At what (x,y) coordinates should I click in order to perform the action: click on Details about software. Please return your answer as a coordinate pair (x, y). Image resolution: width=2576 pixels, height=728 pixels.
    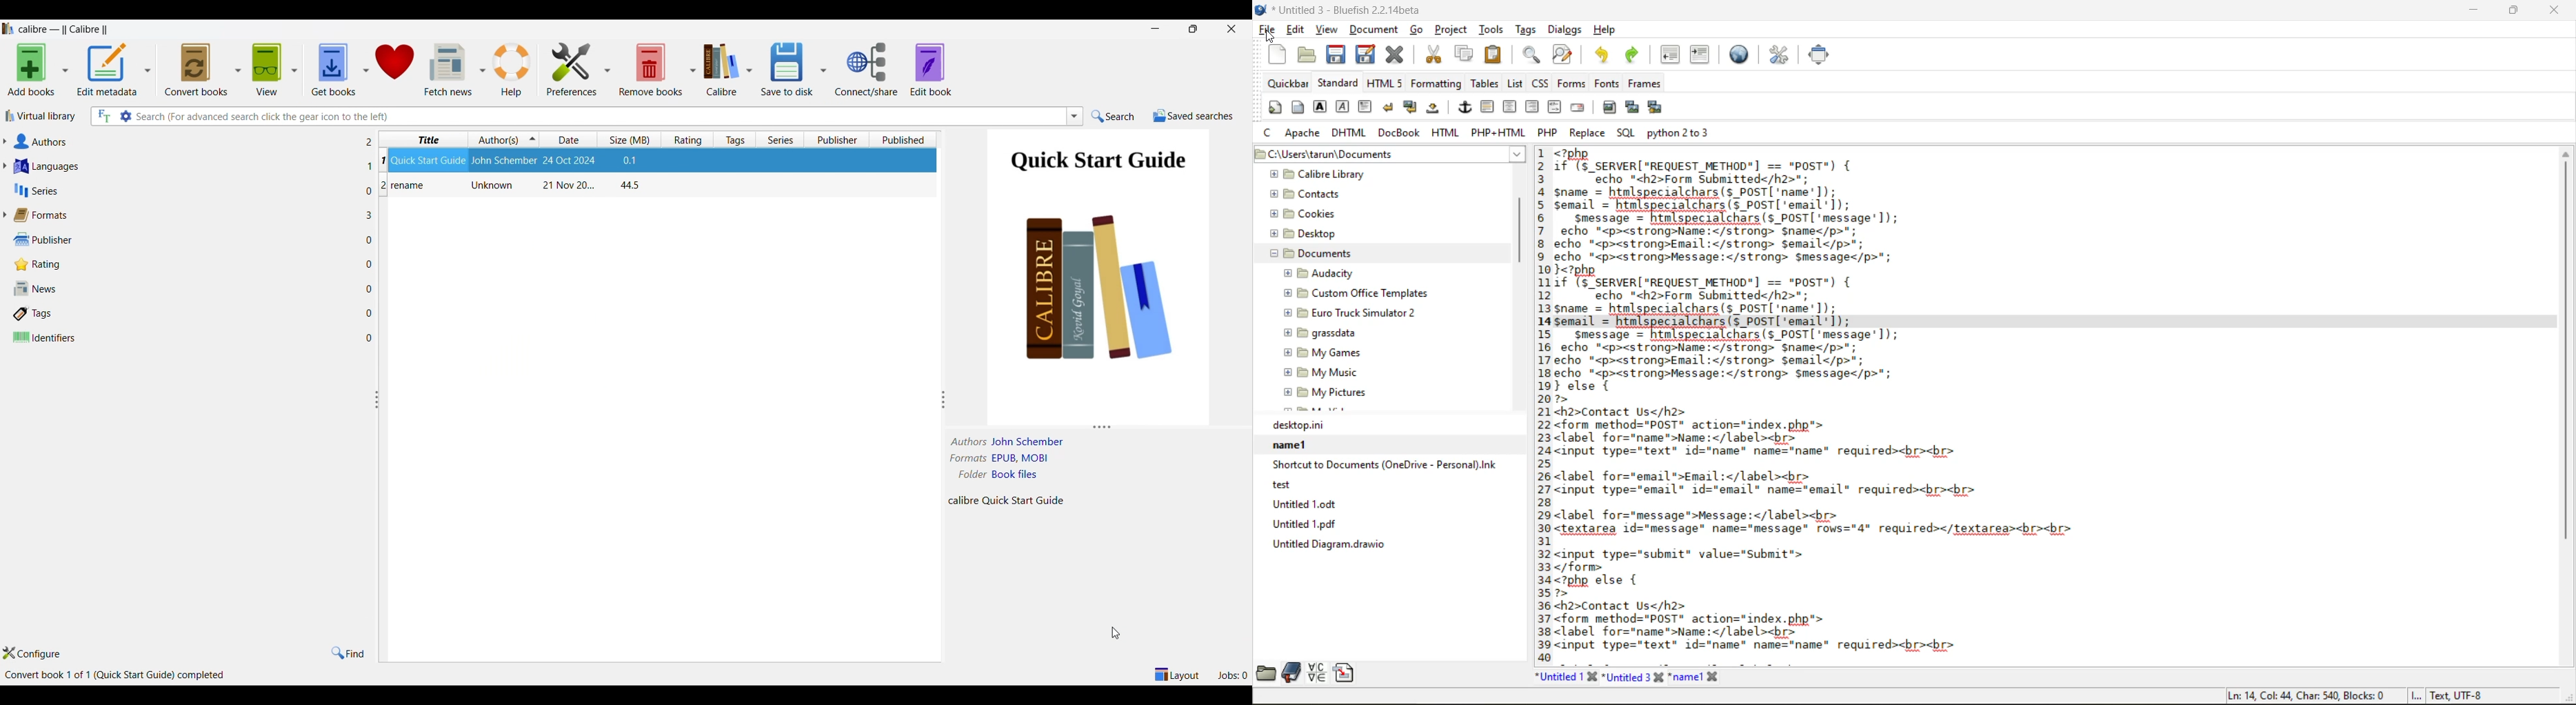
    Looking at the image, I should click on (117, 676).